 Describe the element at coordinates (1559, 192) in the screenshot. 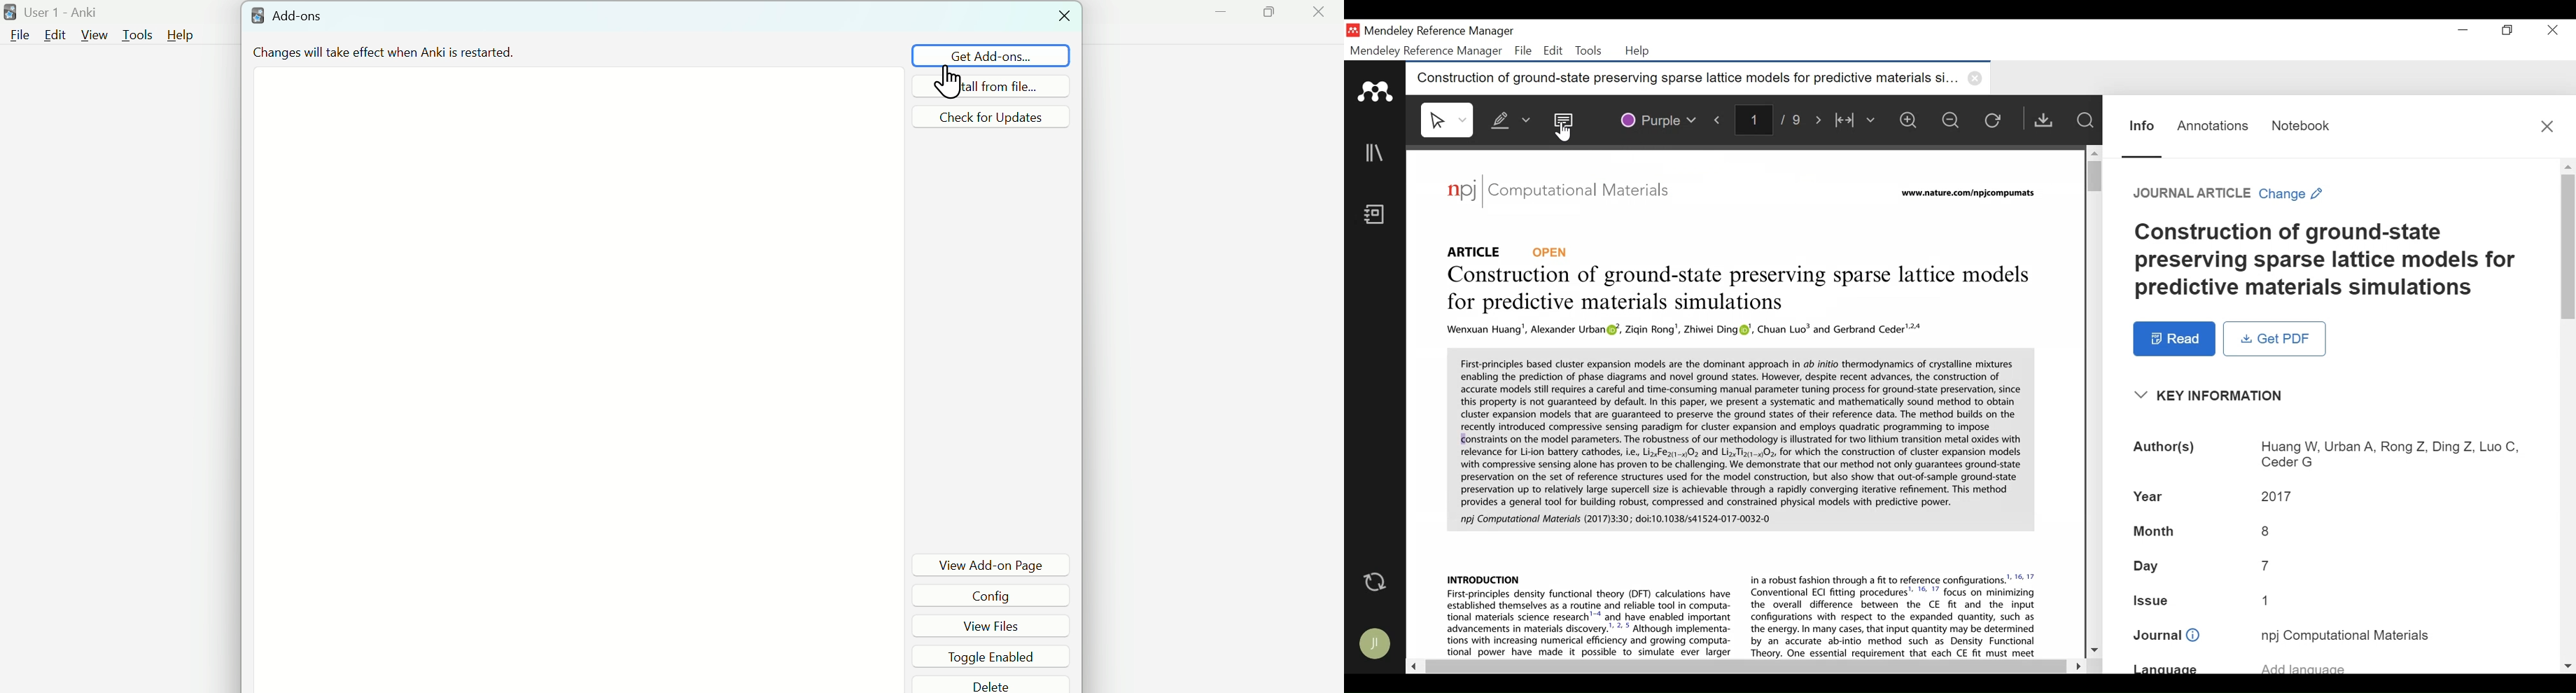

I see `Journal: Computational Materialas` at that location.